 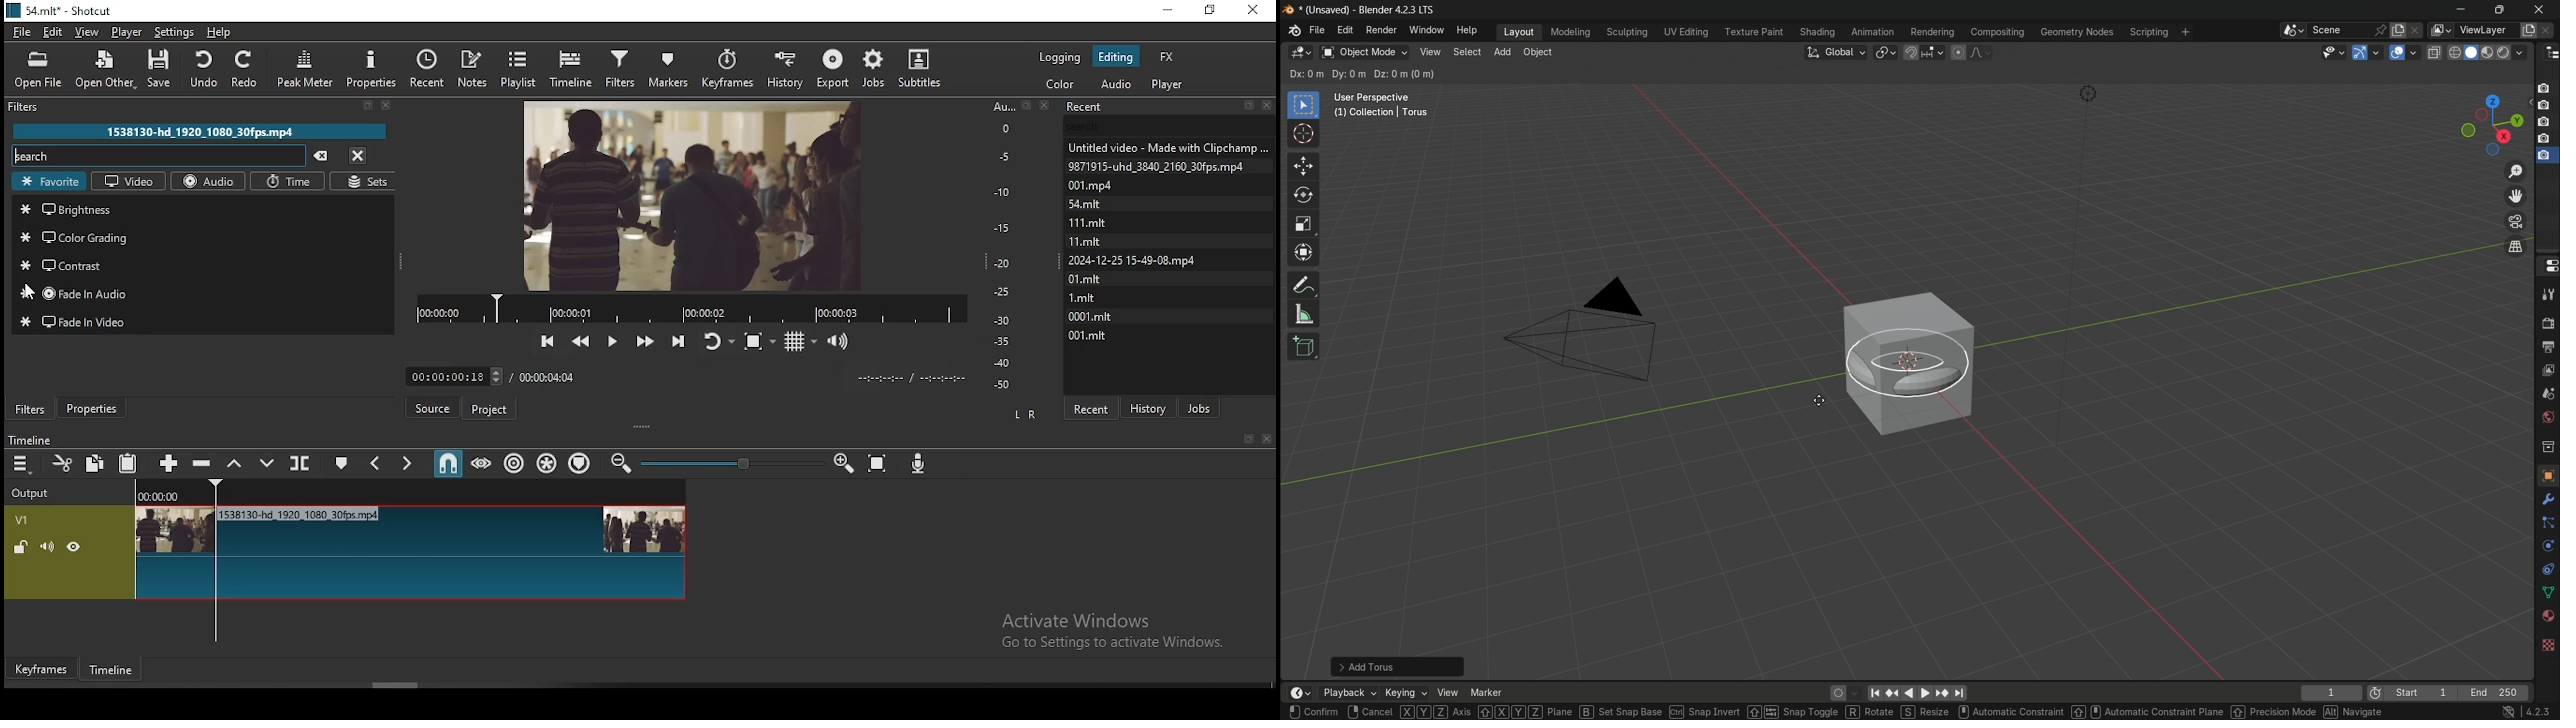 I want to click on overlays, so click(x=2413, y=51).